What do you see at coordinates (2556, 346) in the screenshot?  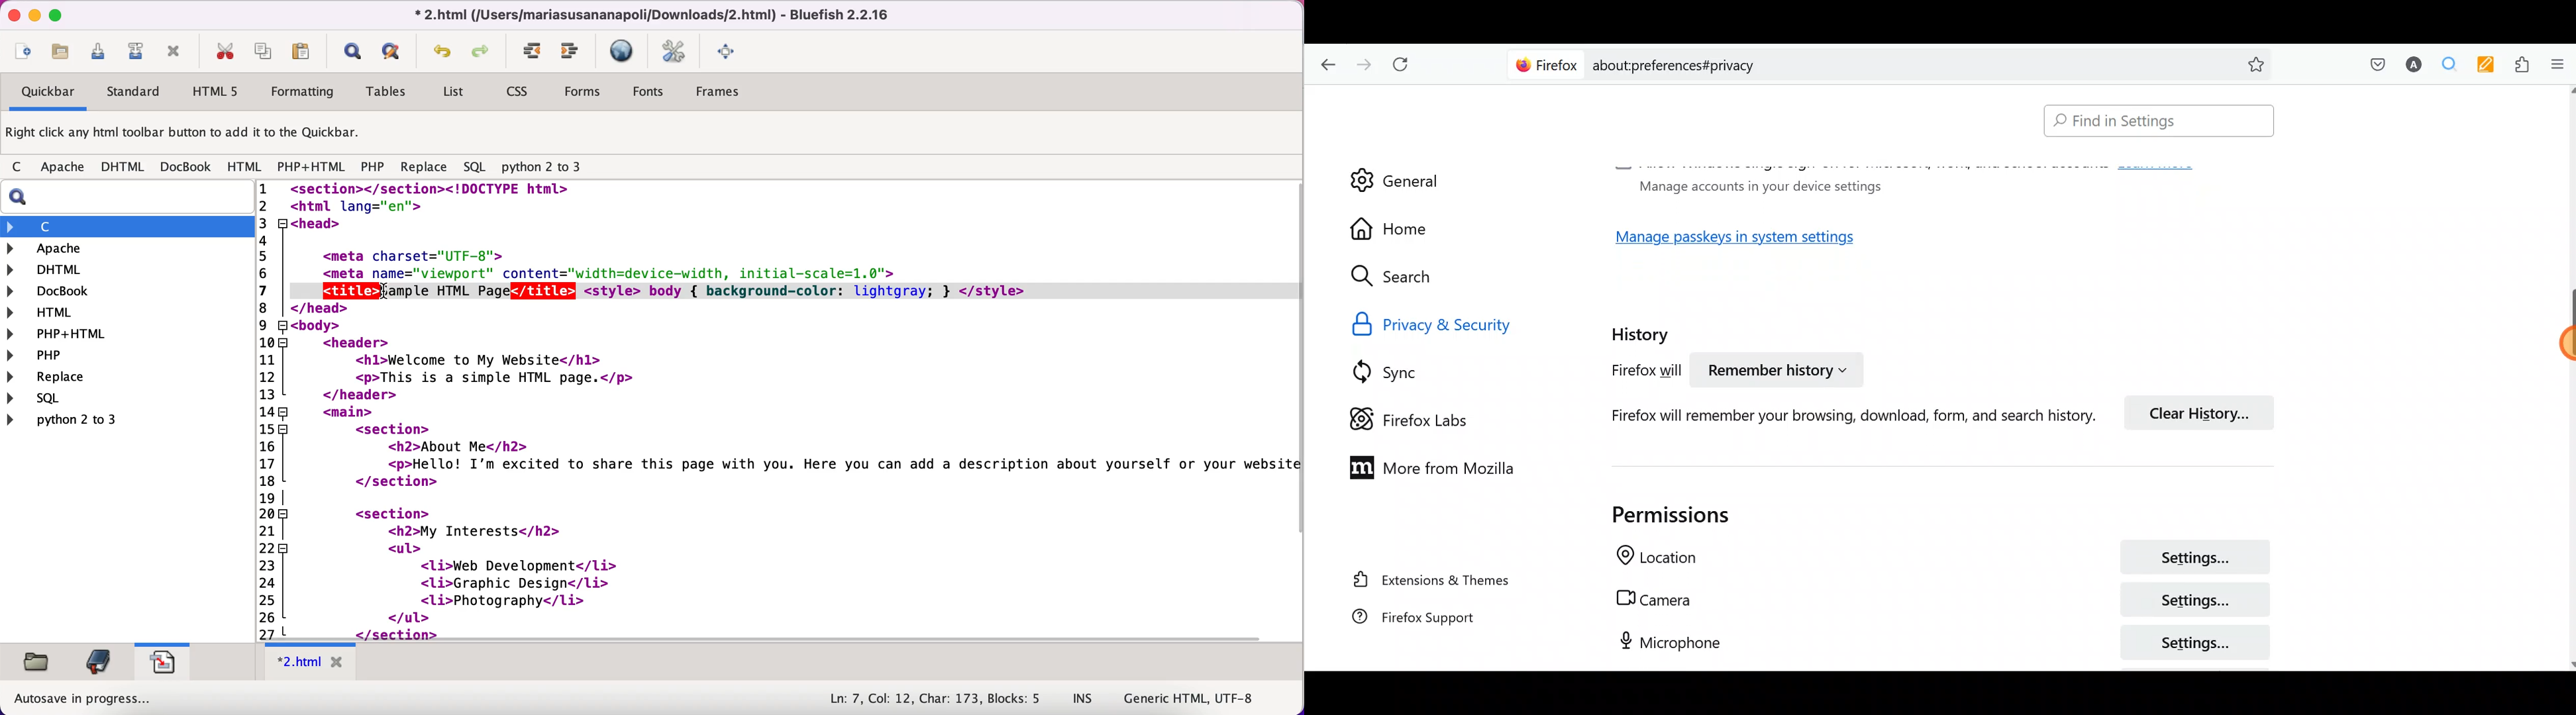 I see `Drag to` at bounding box center [2556, 346].